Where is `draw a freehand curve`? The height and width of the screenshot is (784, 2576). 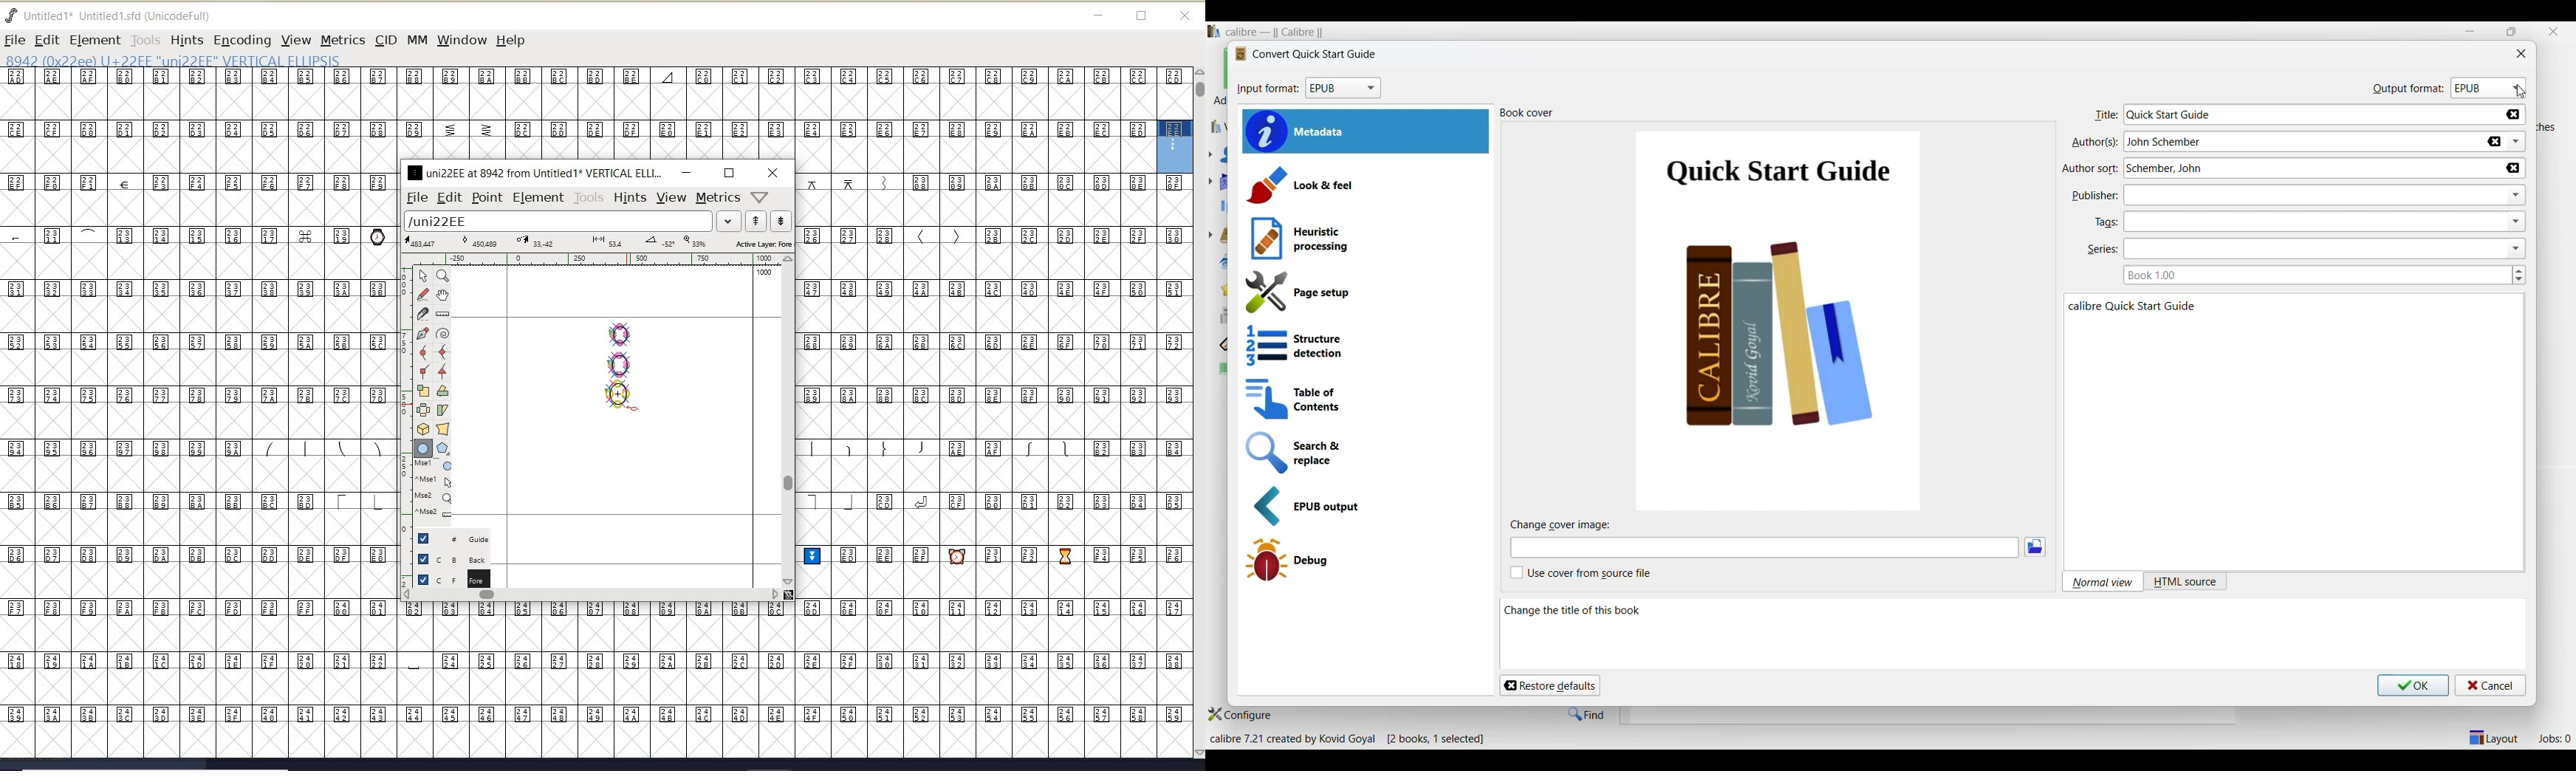 draw a freehand curve is located at coordinates (425, 294).